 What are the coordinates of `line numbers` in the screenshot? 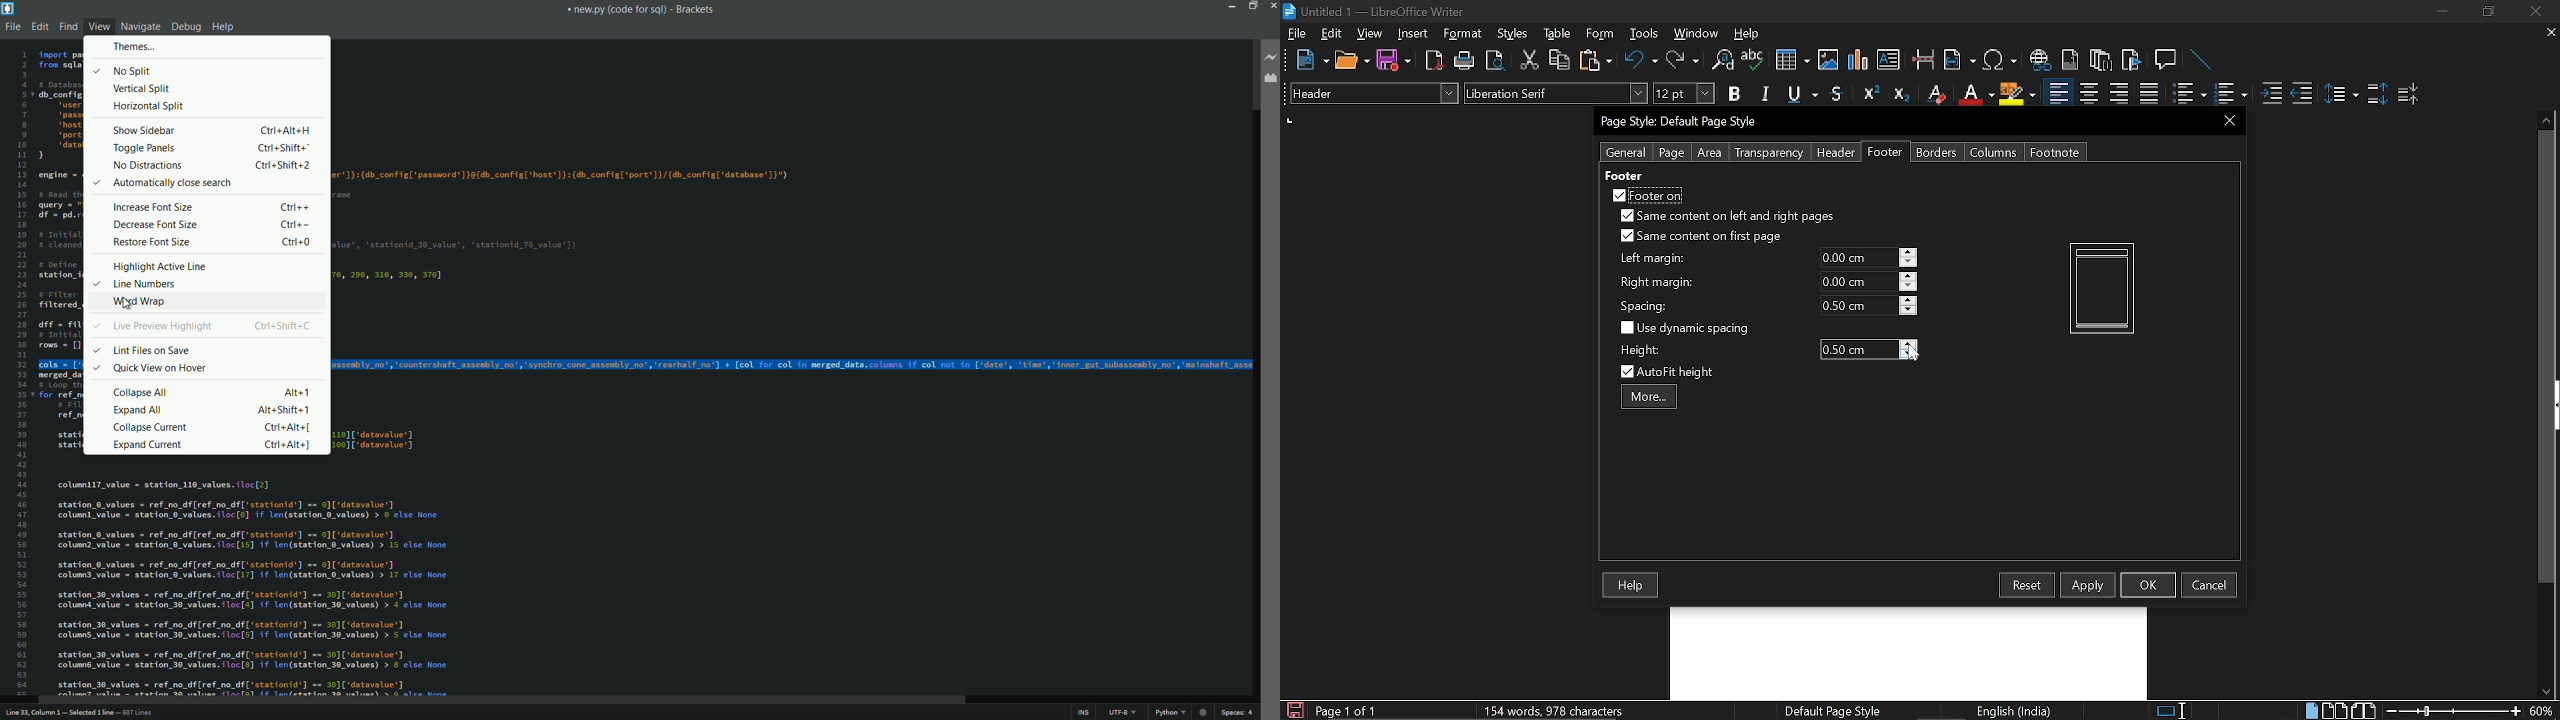 It's located at (19, 373).